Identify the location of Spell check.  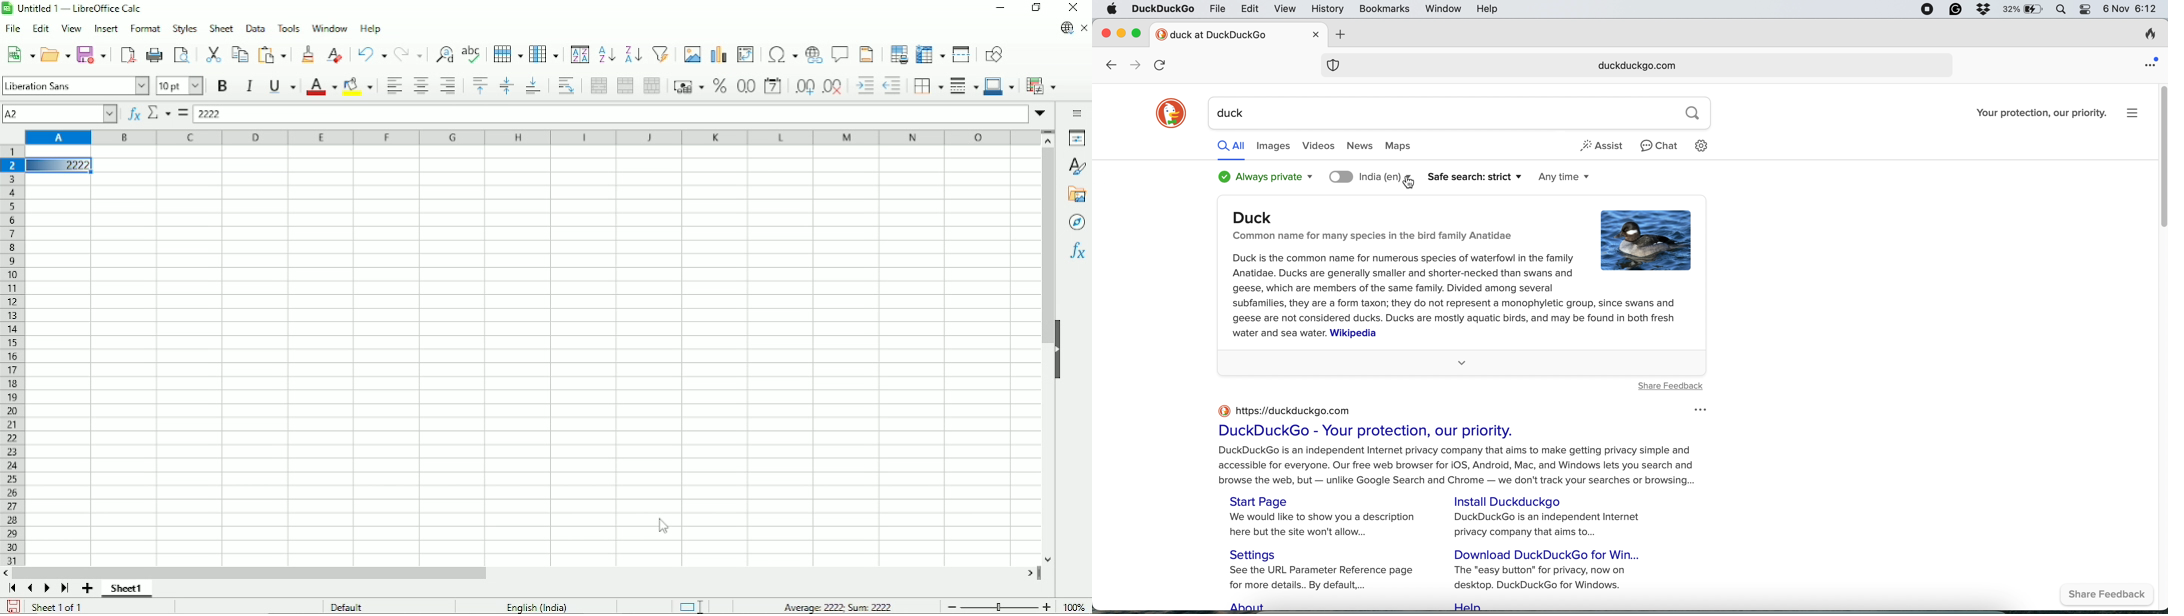
(473, 53).